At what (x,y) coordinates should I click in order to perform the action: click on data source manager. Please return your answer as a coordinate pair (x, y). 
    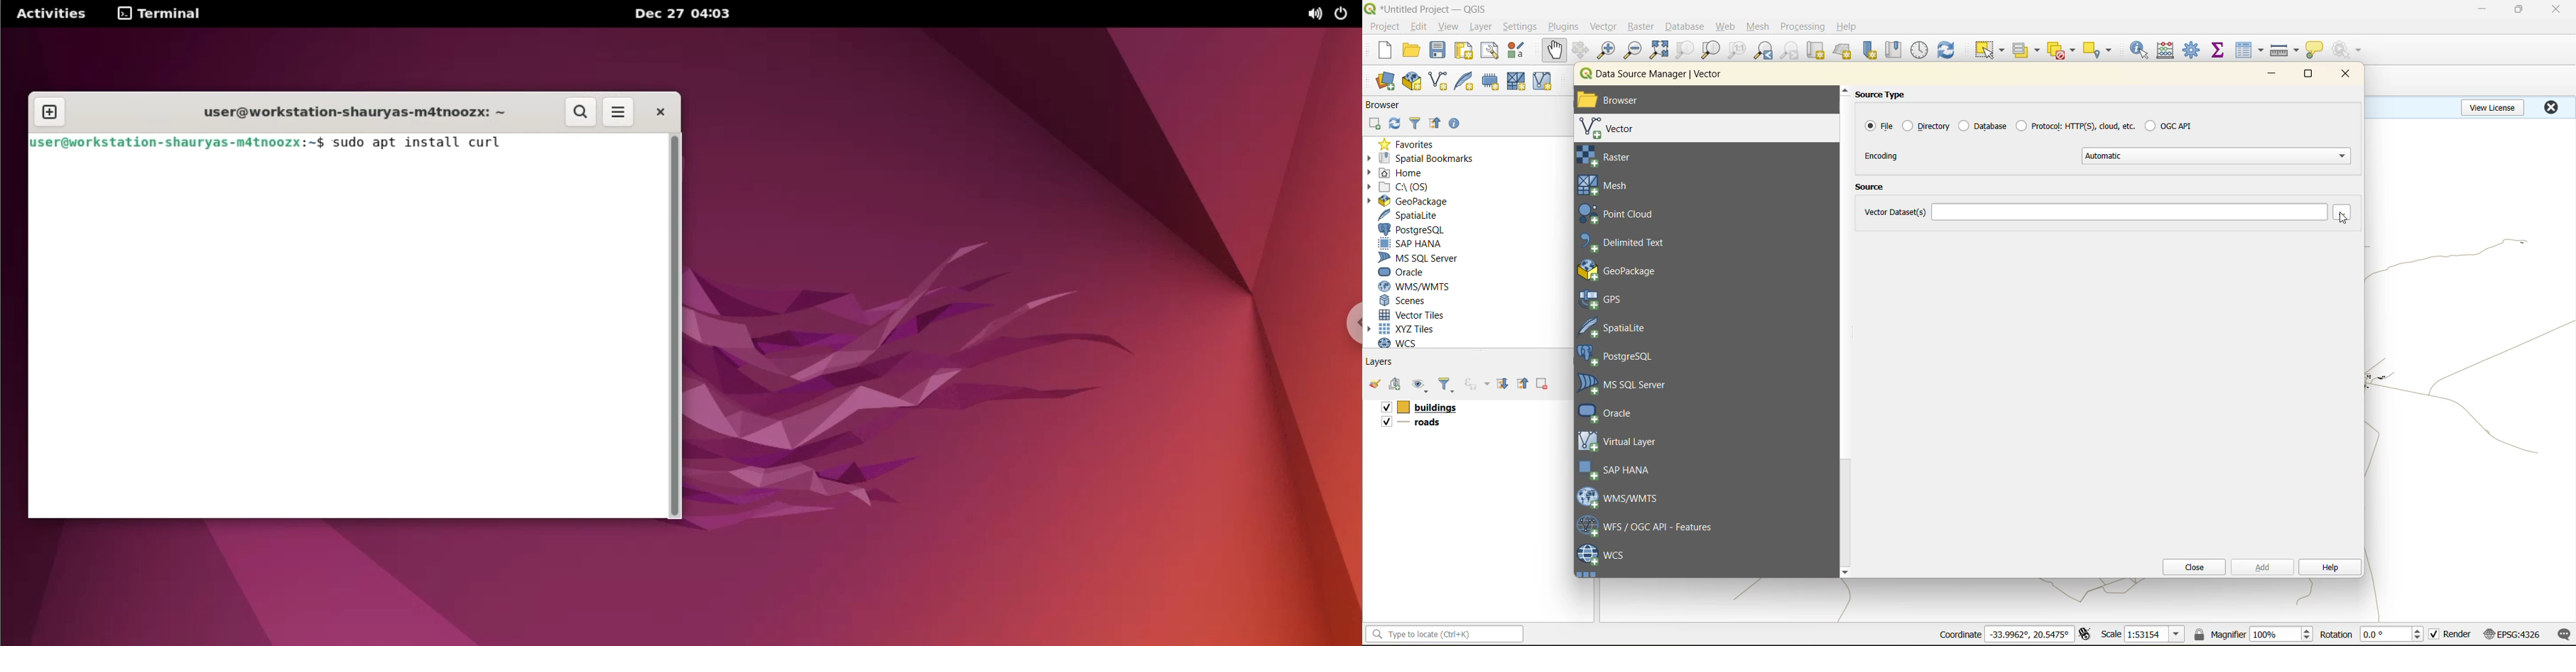
    Looking at the image, I should click on (1661, 76).